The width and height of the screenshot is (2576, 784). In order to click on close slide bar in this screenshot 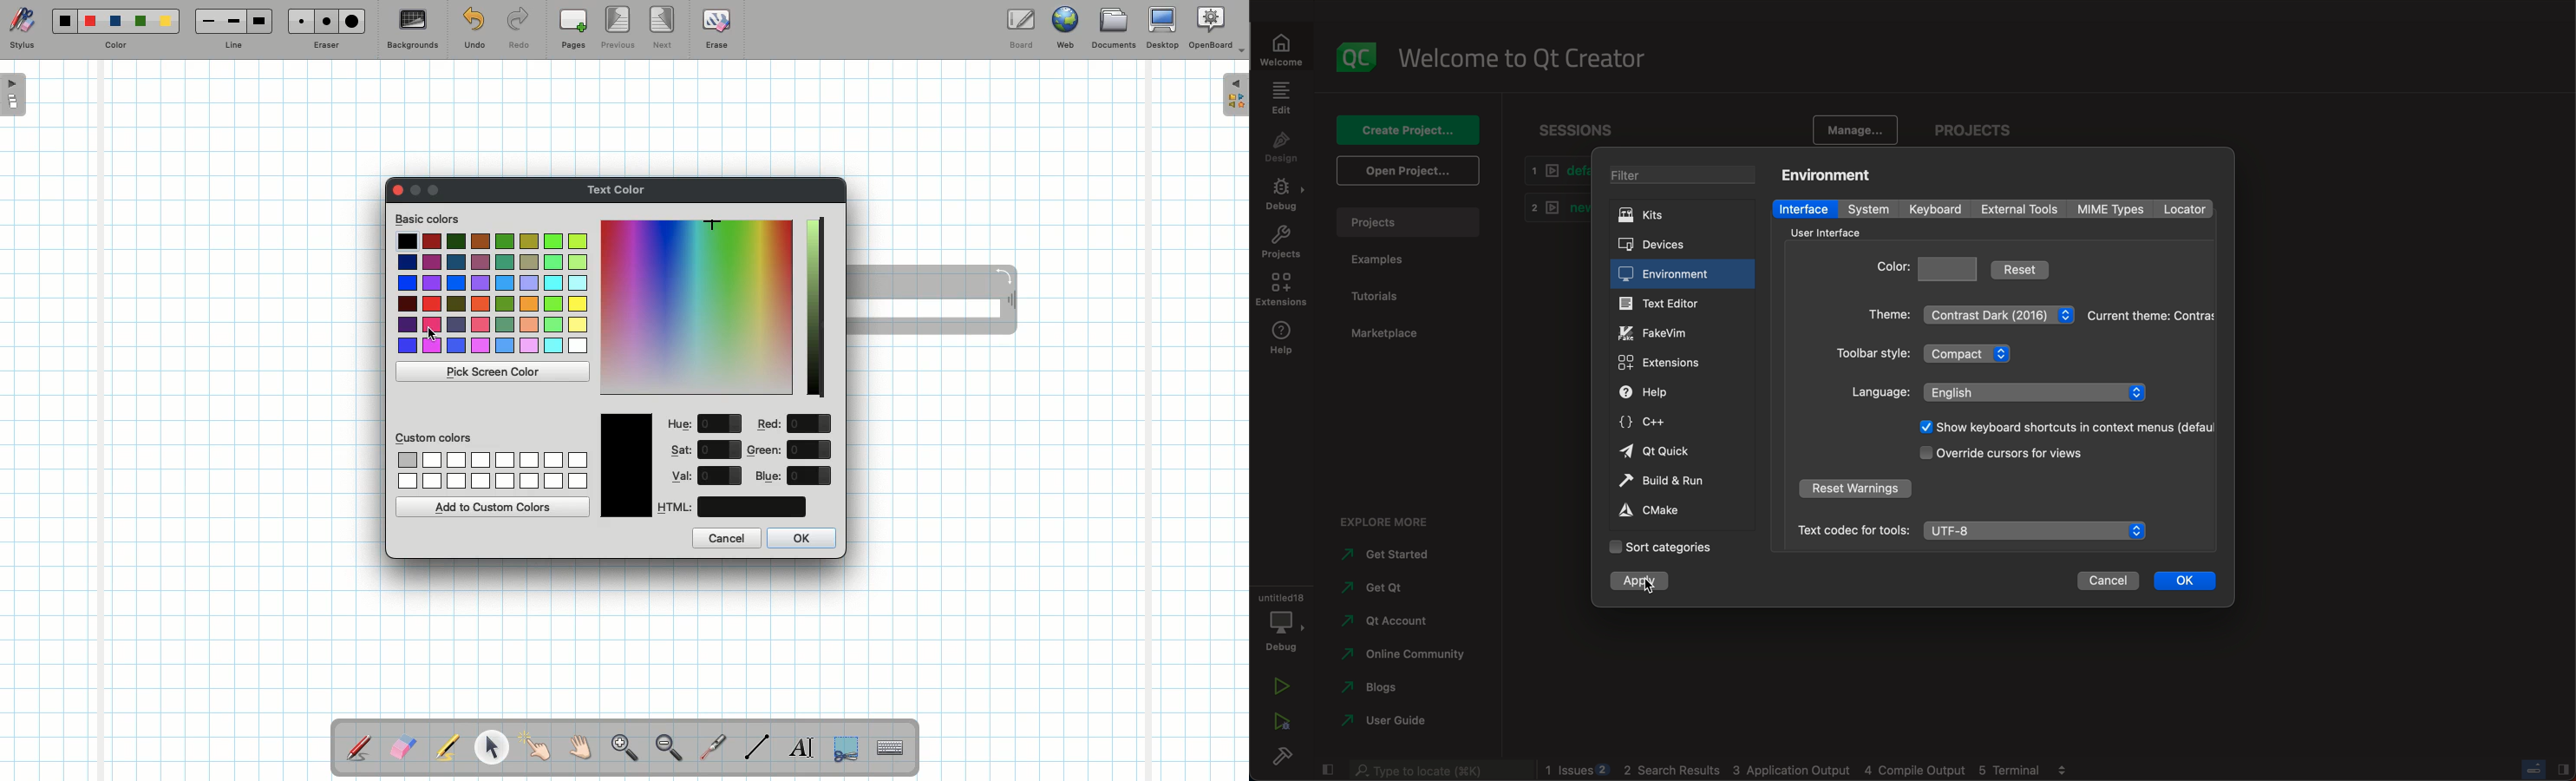, I will do `click(1327, 770)`.